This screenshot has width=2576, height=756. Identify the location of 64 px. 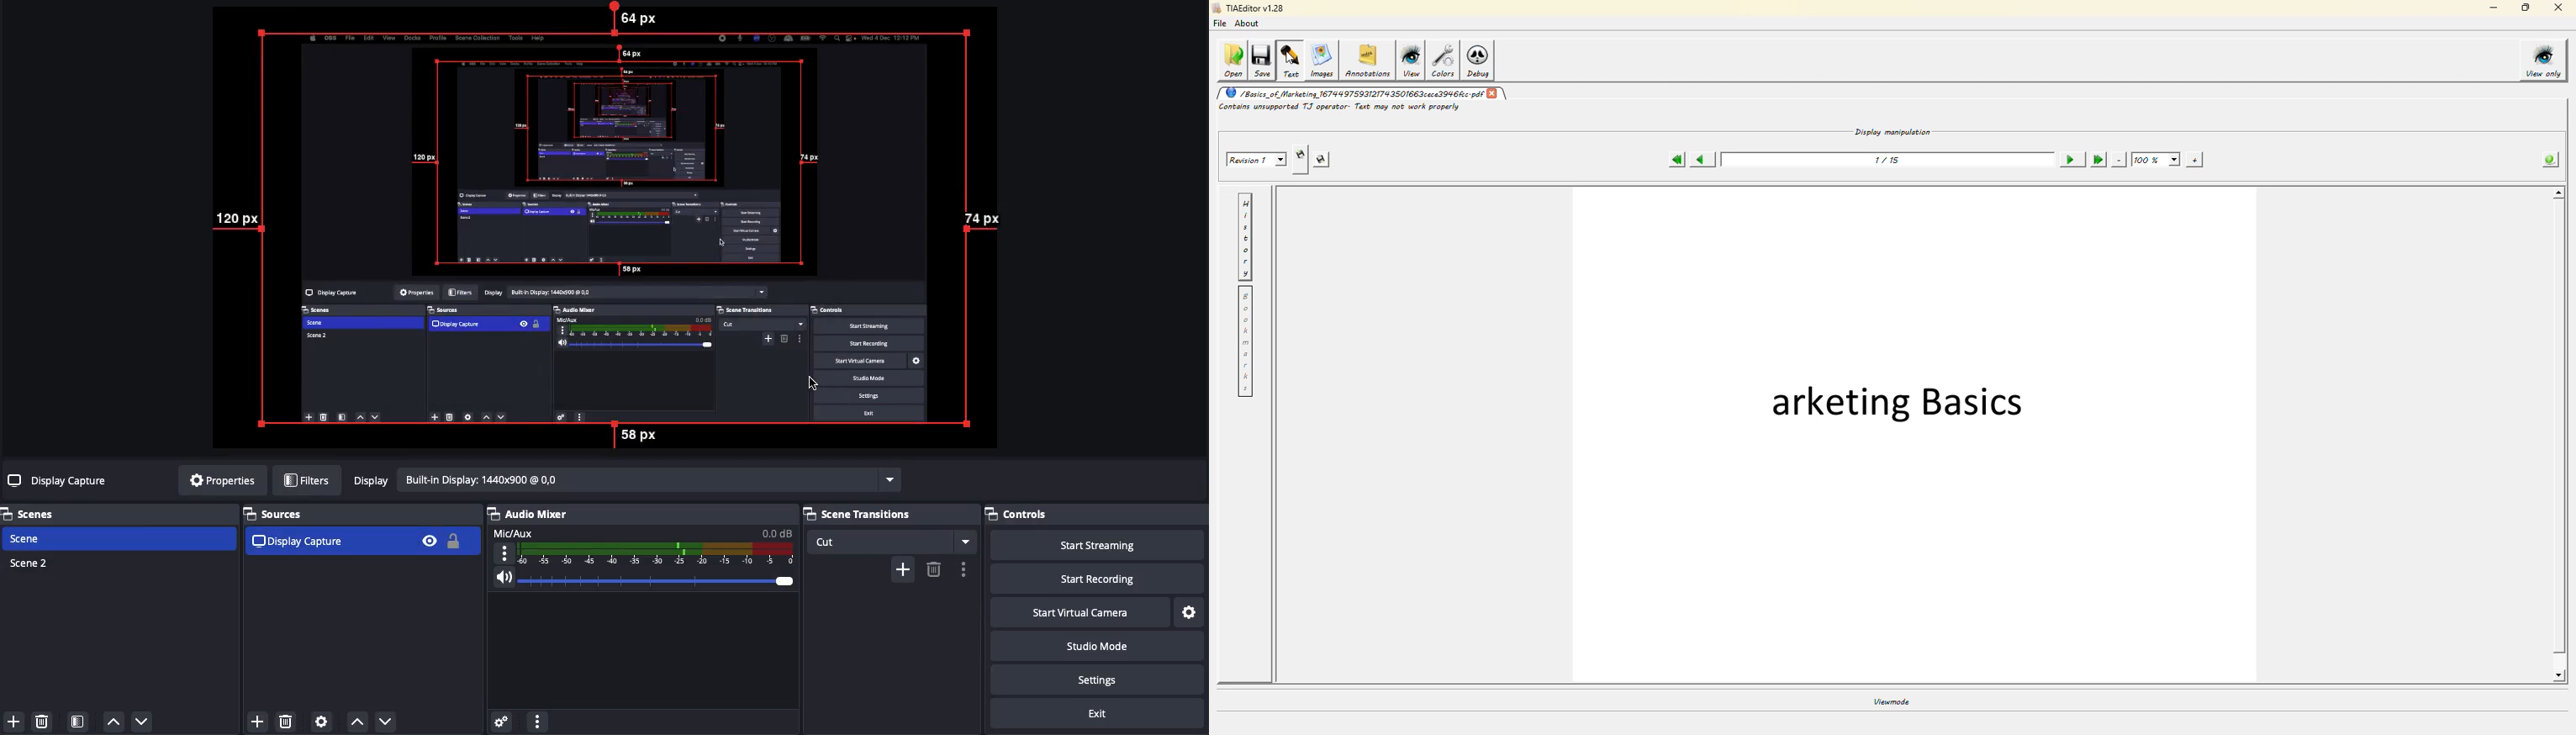
(636, 19).